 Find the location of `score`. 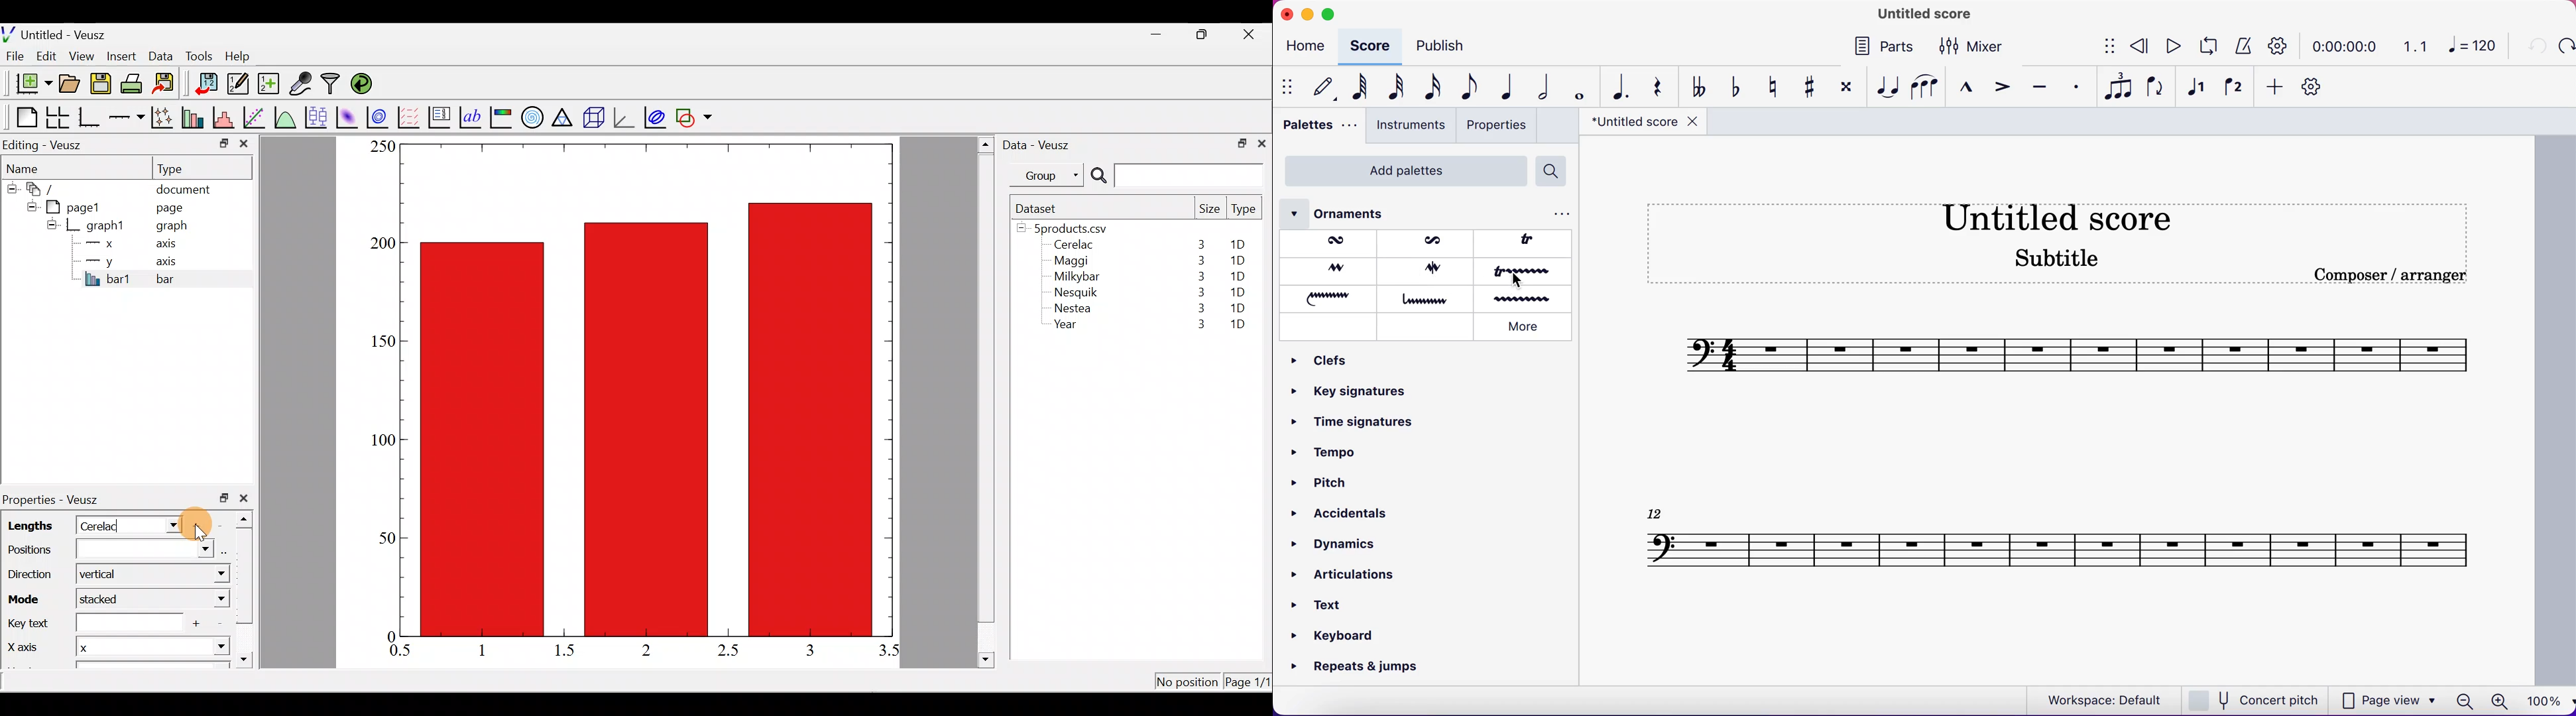

score is located at coordinates (2080, 353).